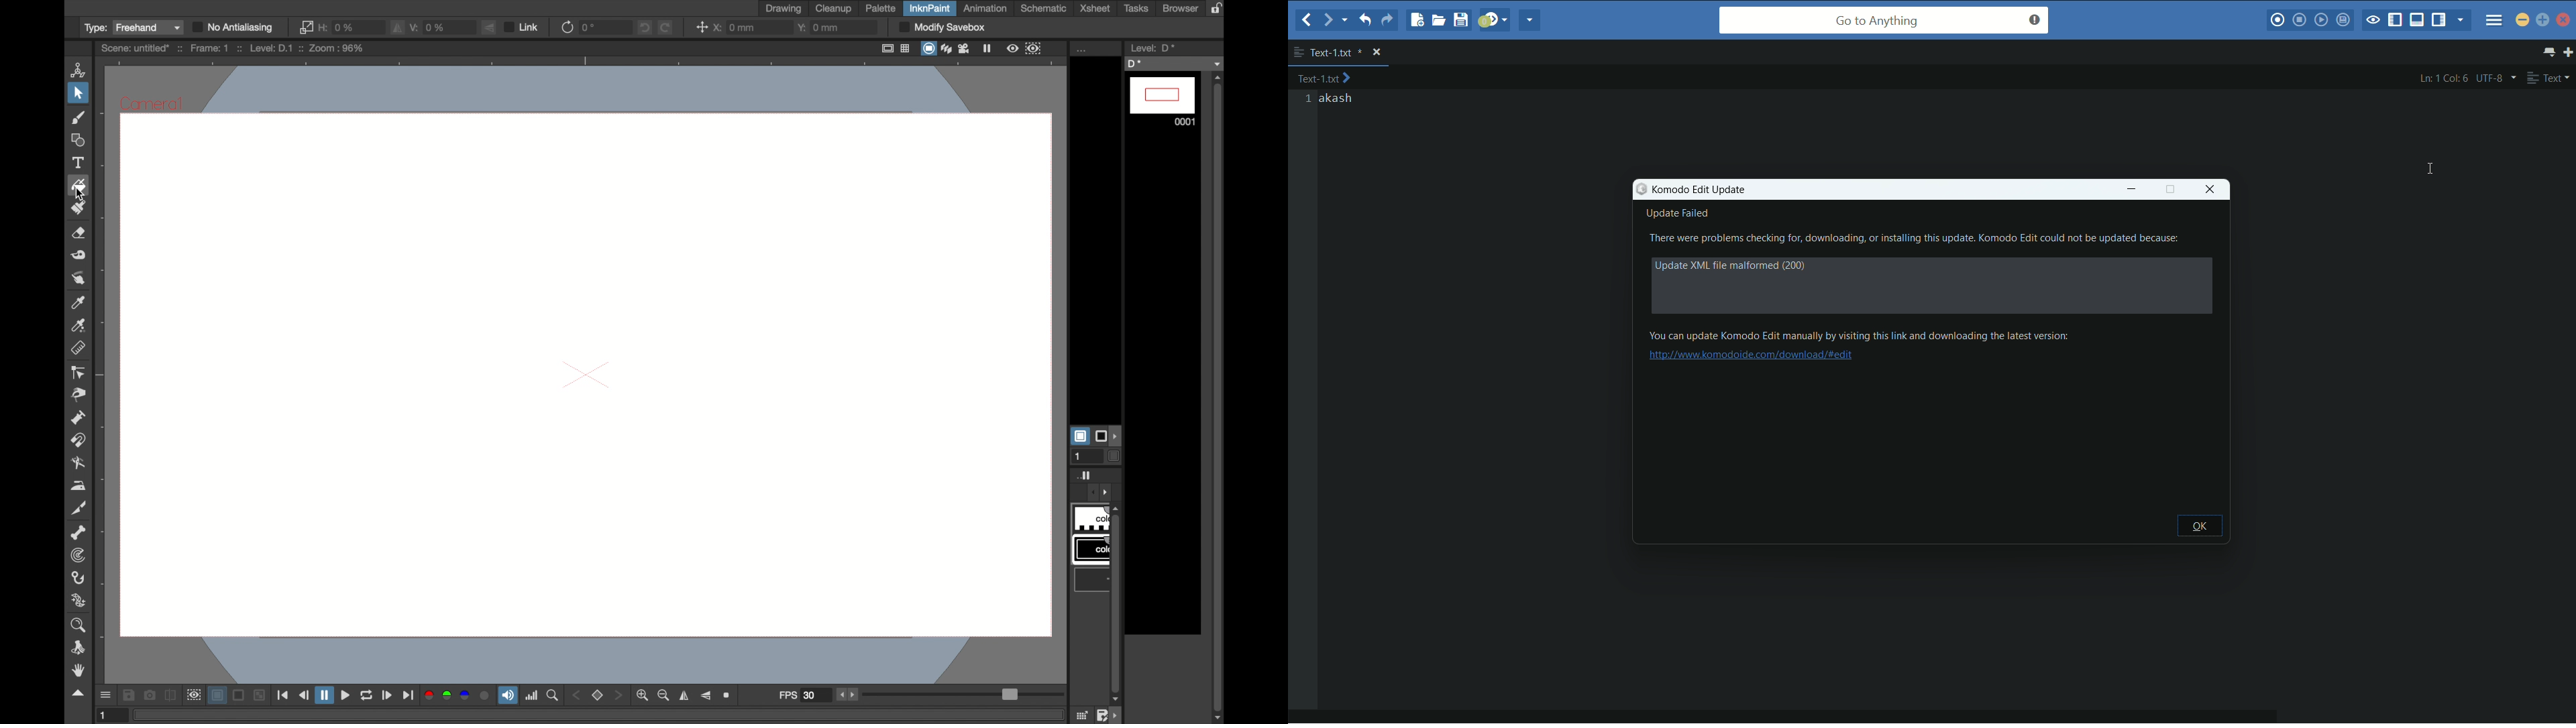 The height and width of the screenshot is (728, 2576). Describe the element at coordinates (80, 396) in the screenshot. I see `pinch tool` at that location.